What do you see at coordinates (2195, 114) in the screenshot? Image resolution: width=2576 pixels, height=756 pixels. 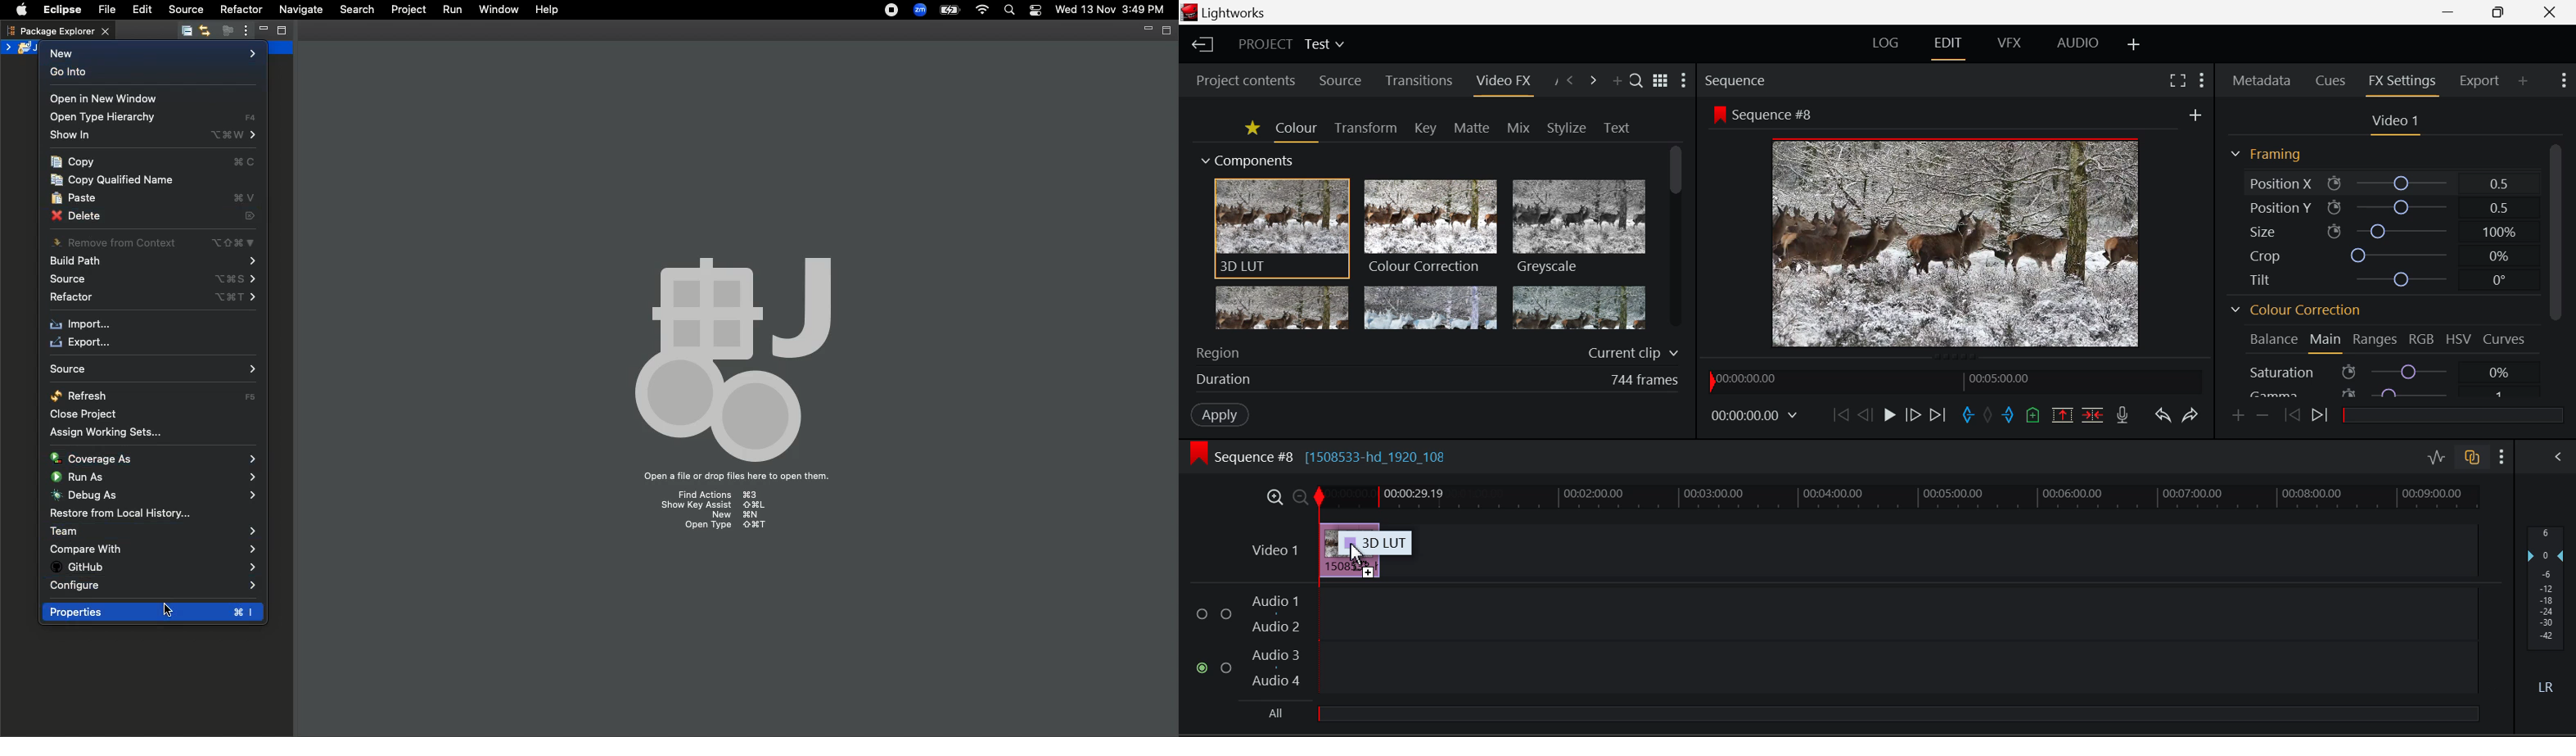 I see `` at bounding box center [2195, 114].